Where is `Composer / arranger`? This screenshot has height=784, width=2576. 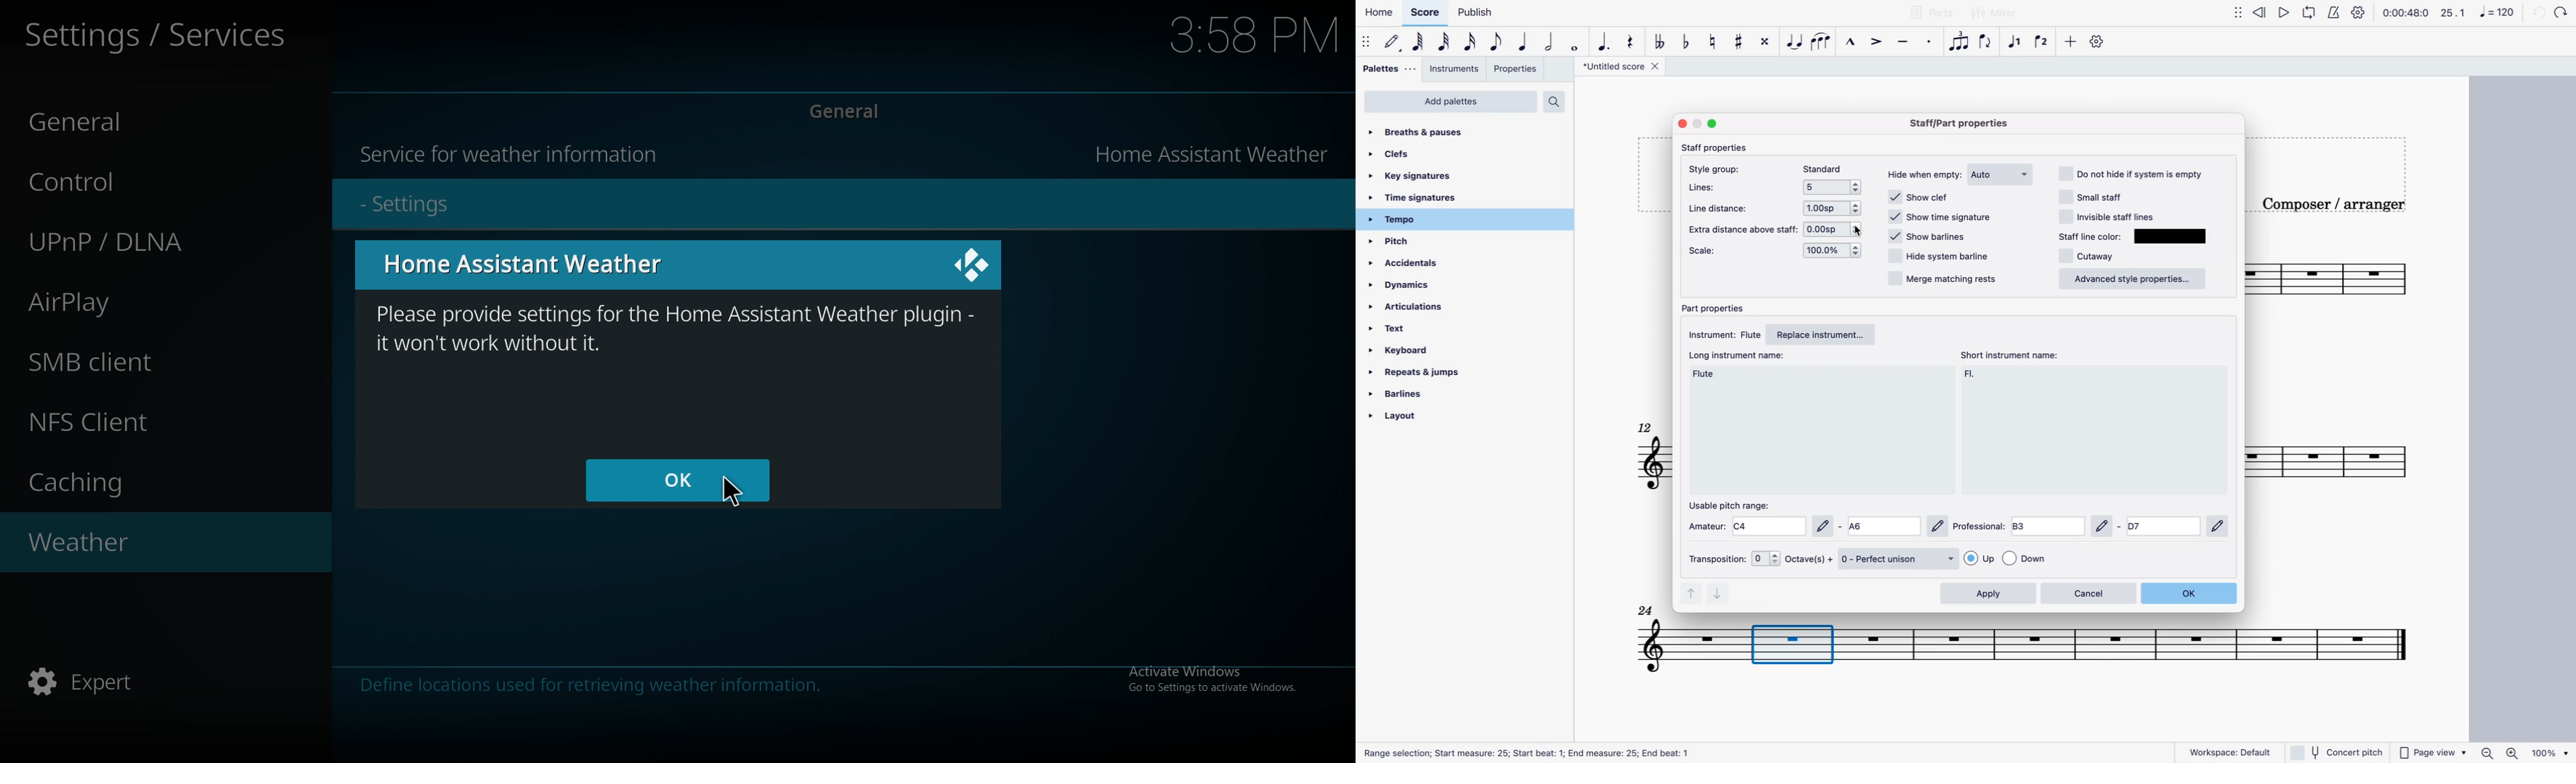 Composer / arranger is located at coordinates (2330, 202).